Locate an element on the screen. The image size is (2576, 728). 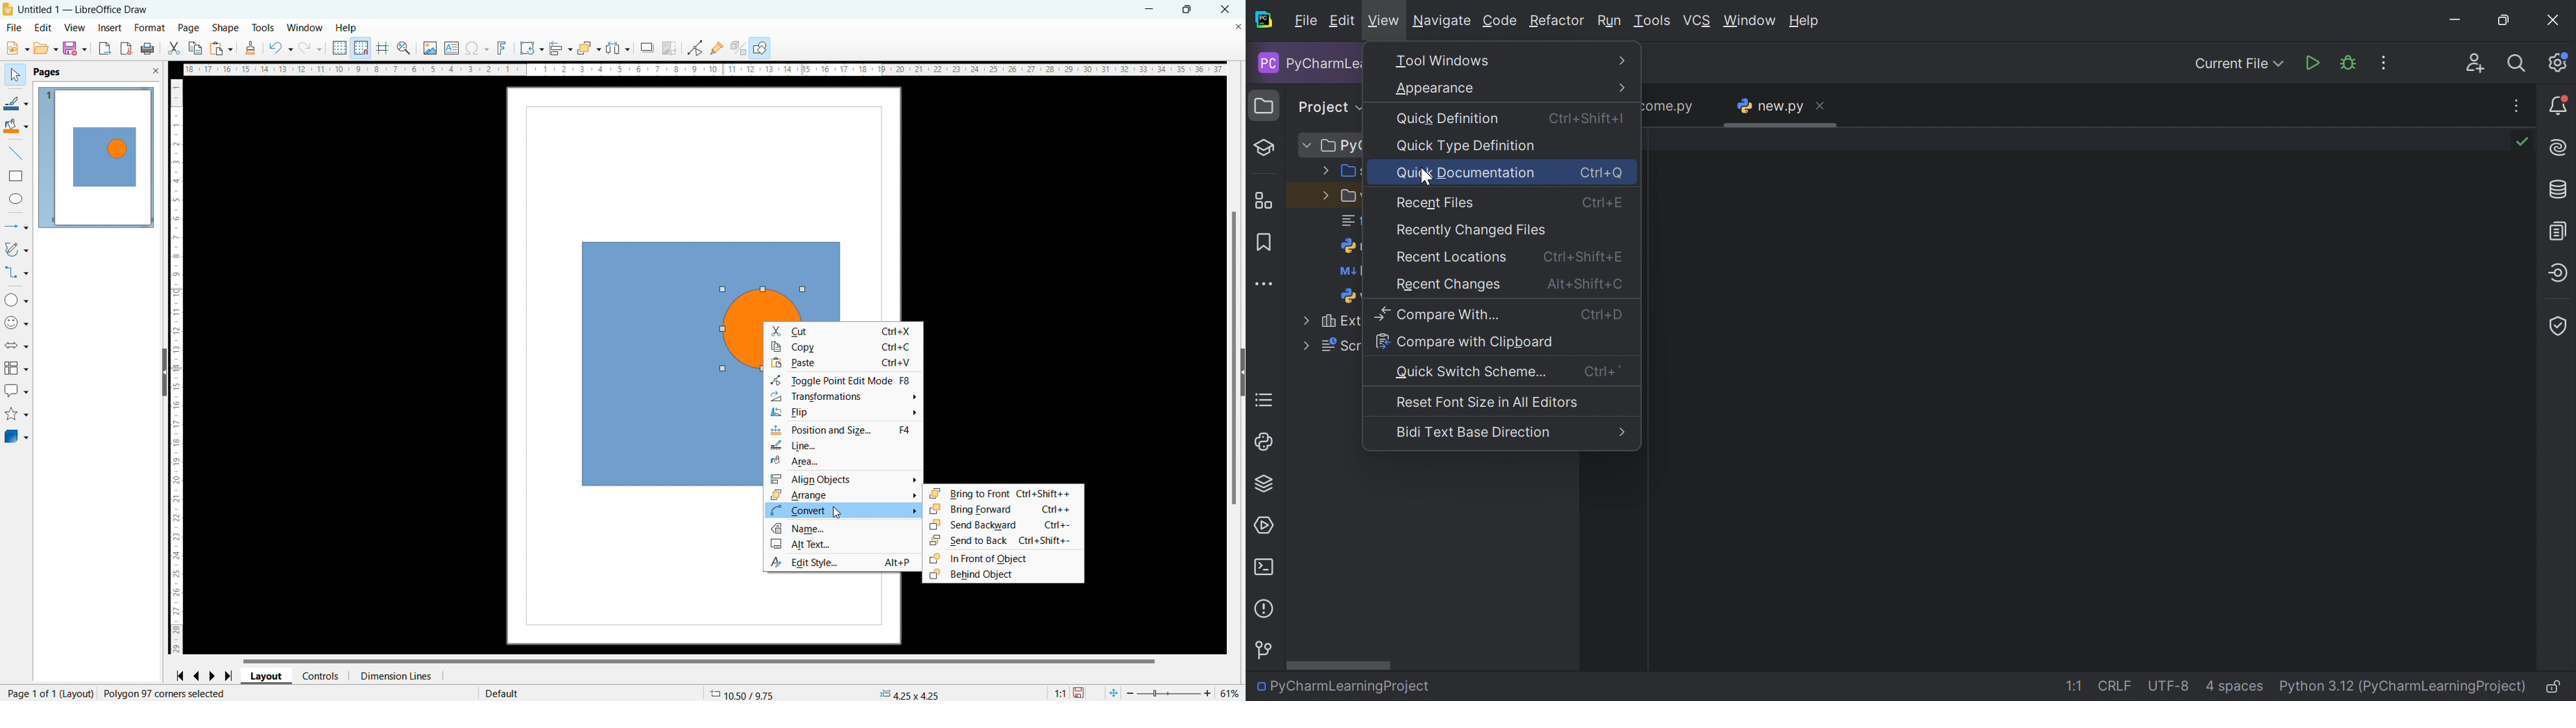
fit to current window is located at coordinates (1113, 693).